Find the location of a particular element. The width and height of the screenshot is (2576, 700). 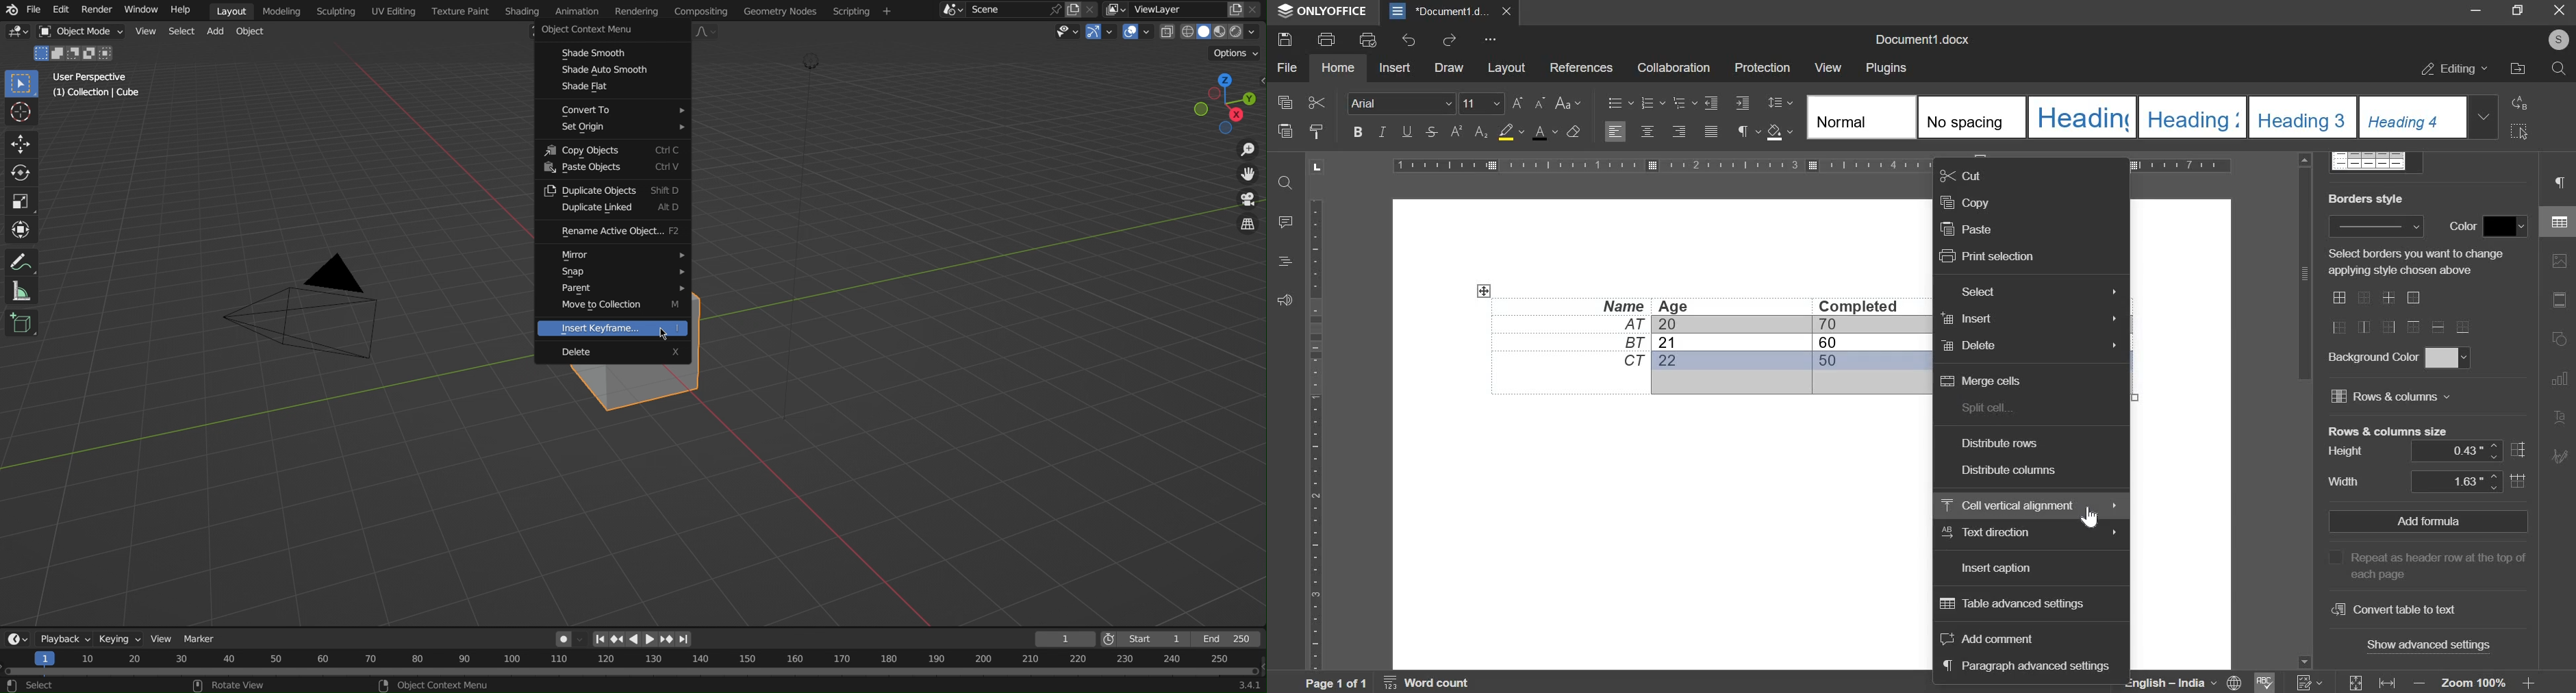

numbering is located at coordinates (1648, 103).